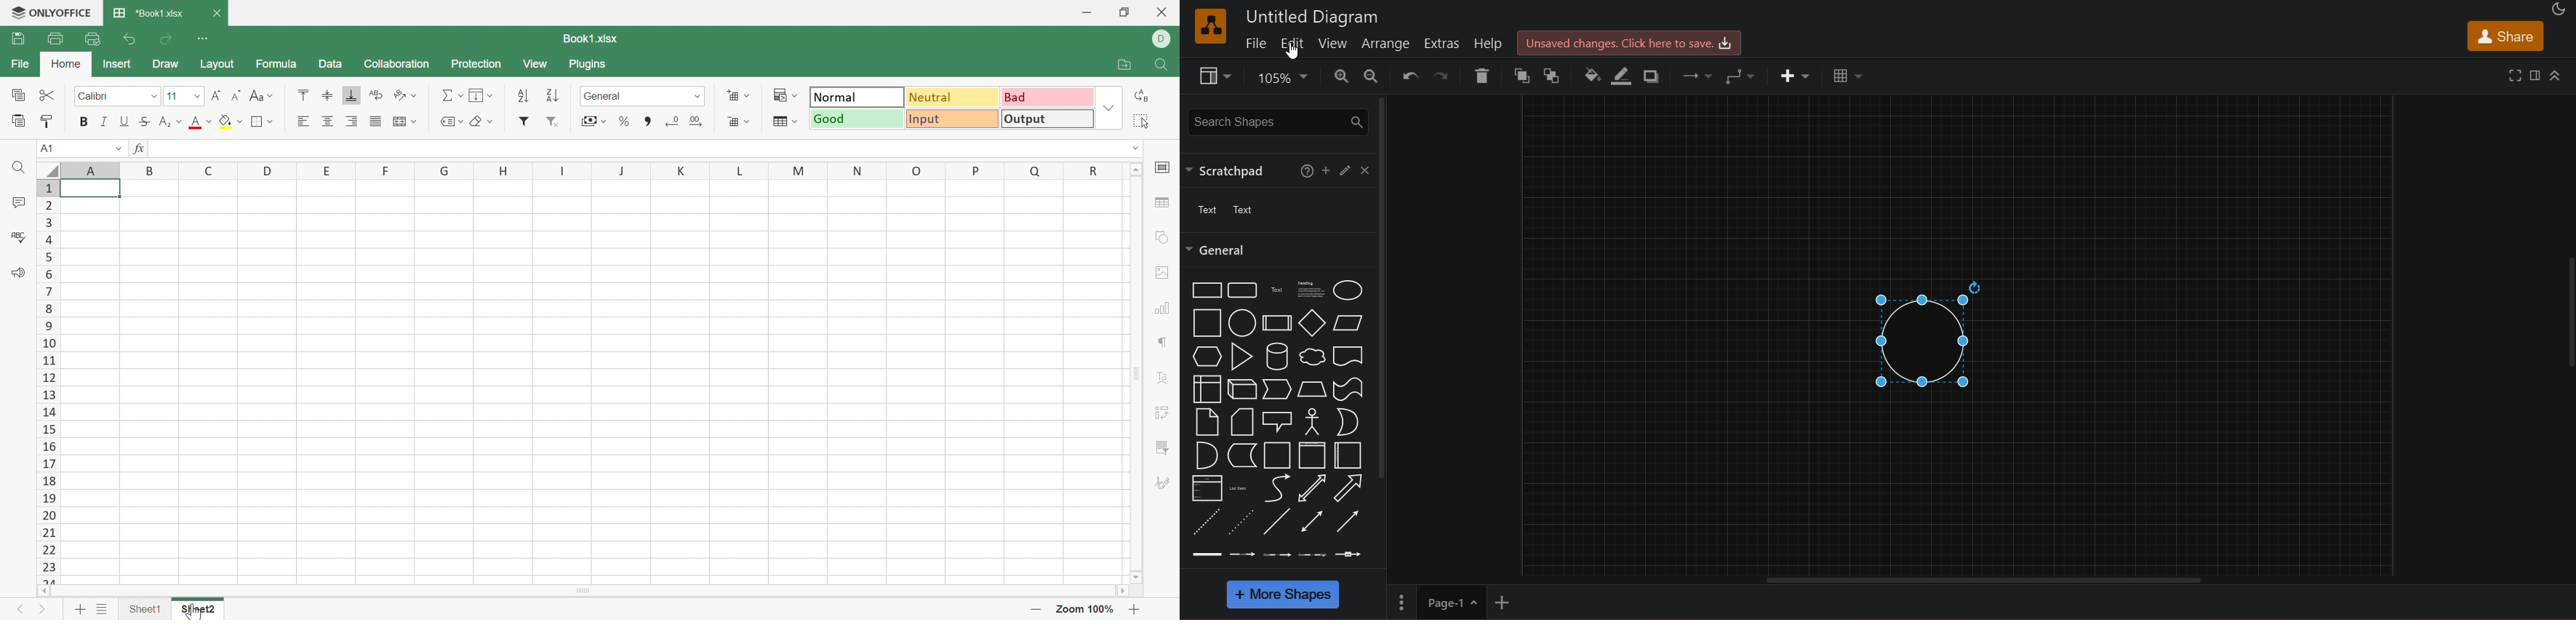  I want to click on file, so click(1255, 42).